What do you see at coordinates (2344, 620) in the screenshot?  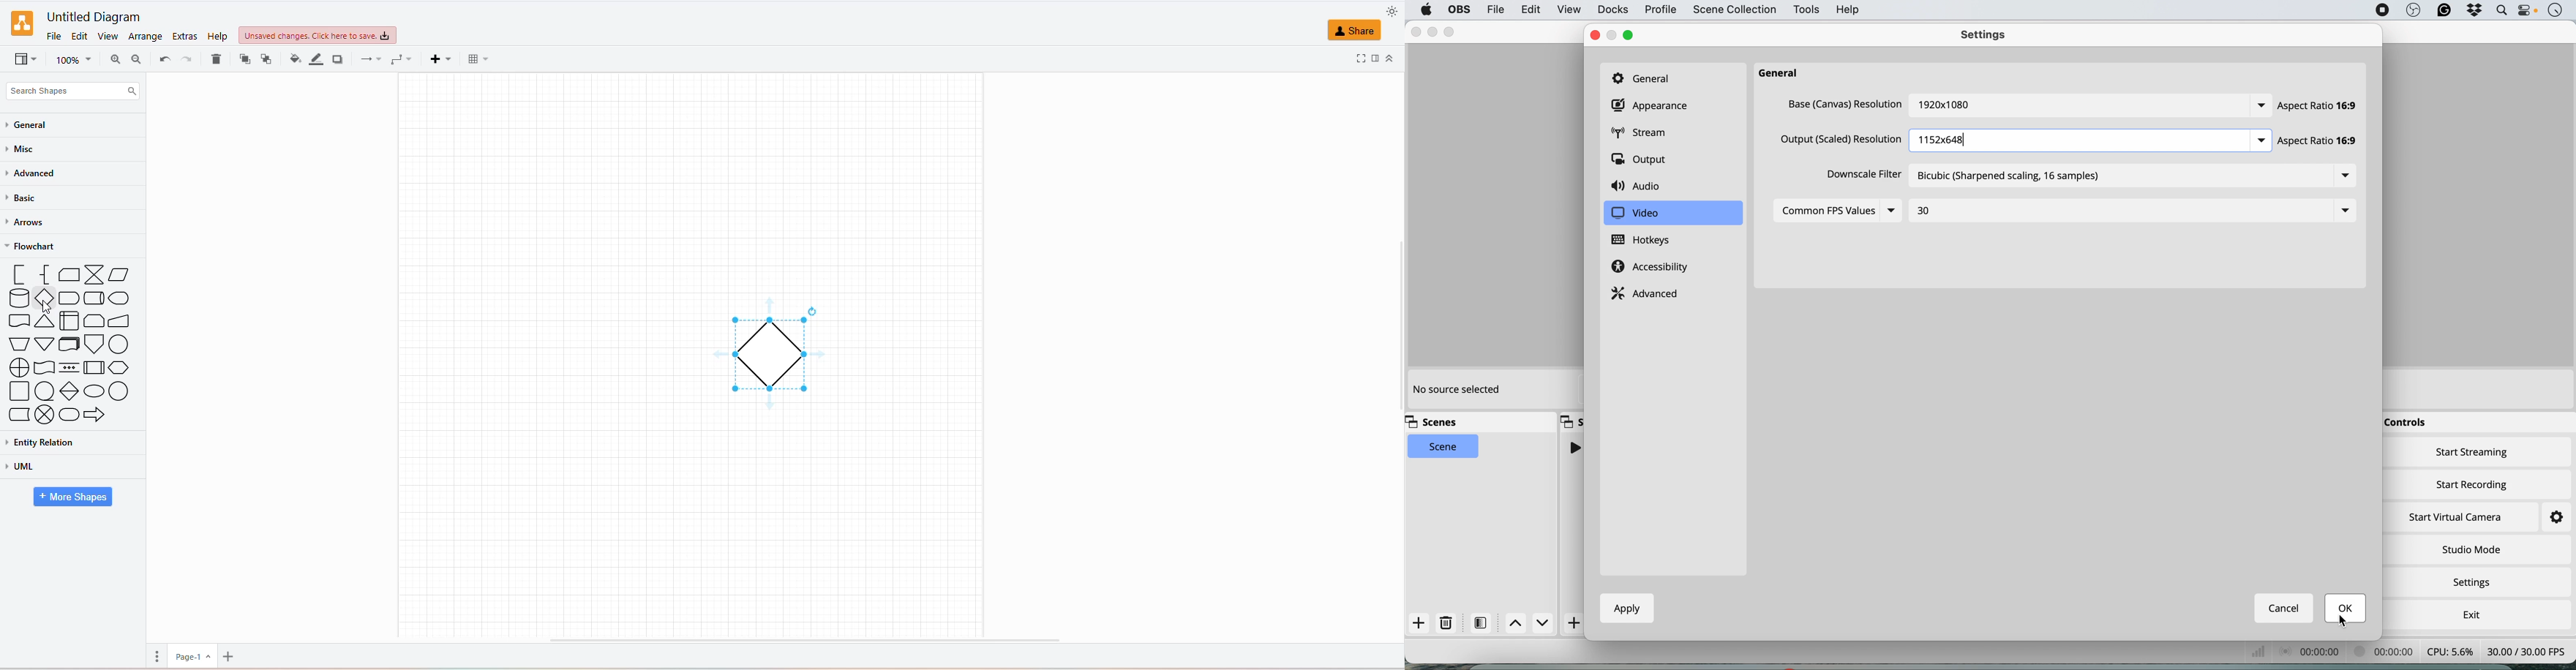 I see `cursor` at bounding box center [2344, 620].